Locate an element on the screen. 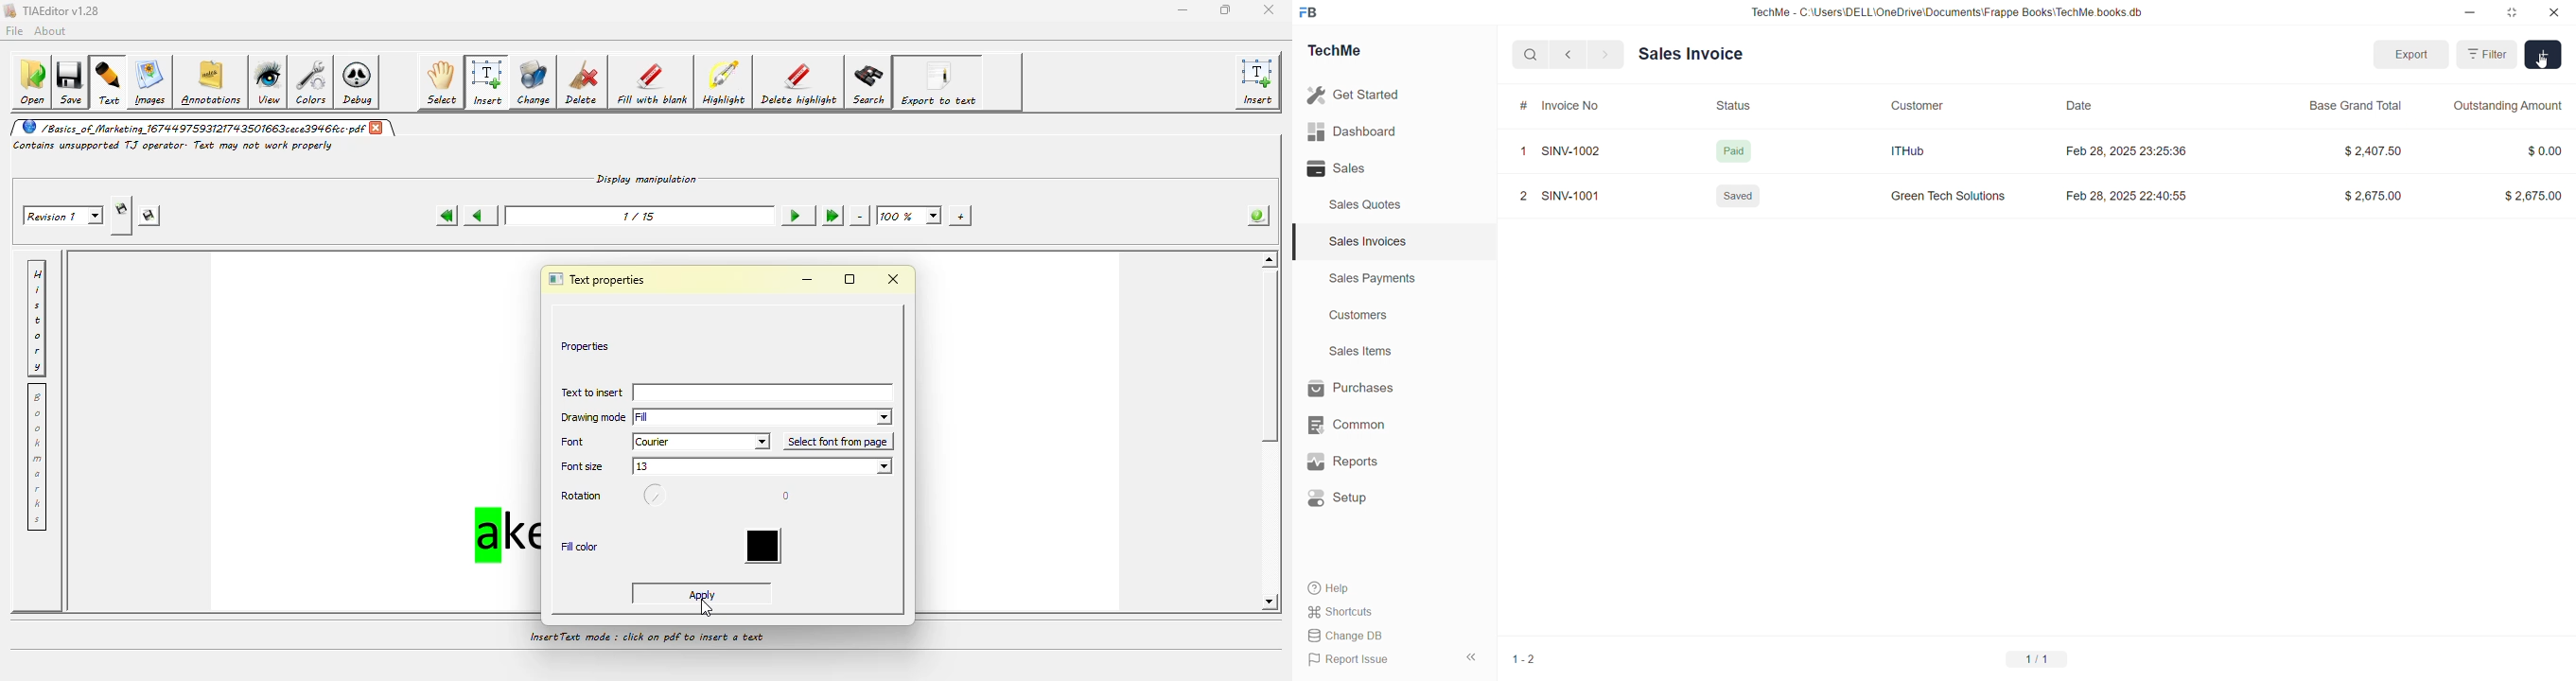 The height and width of the screenshot is (700, 2576). $0.00 is located at coordinates (2536, 148).